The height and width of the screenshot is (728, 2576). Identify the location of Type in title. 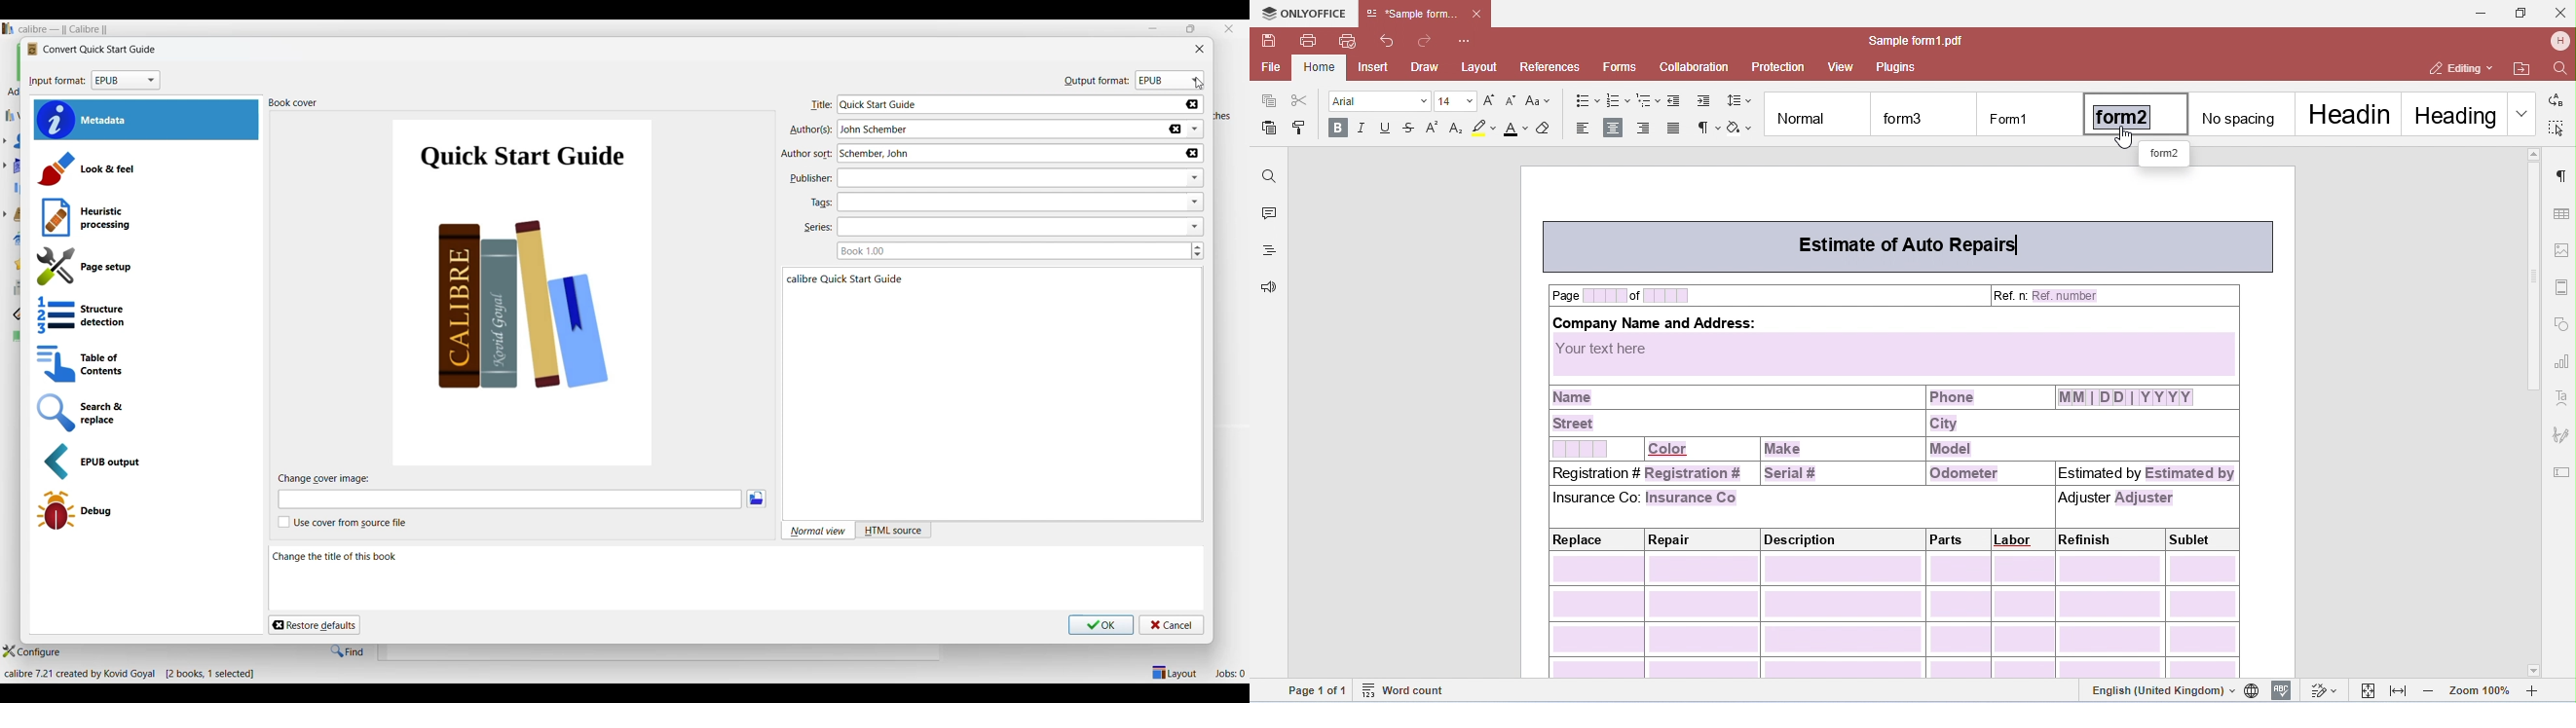
(993, 105).